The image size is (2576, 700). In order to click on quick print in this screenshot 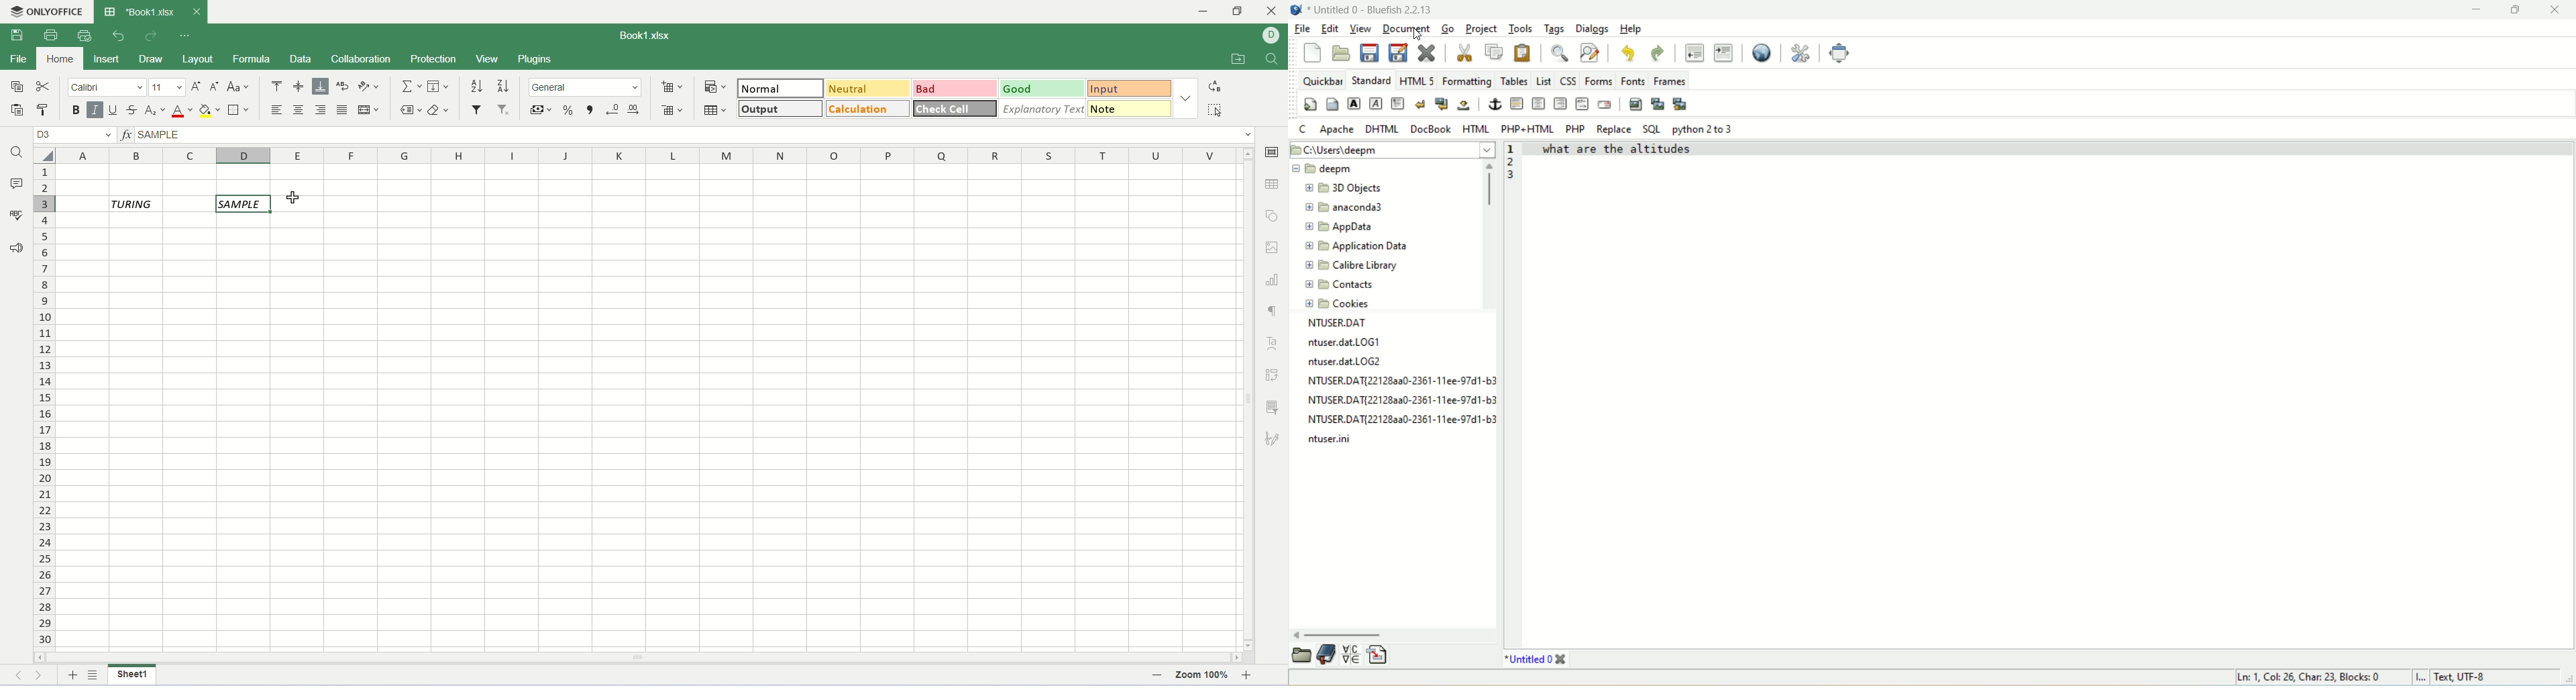, I will do `click(86, 36)`.